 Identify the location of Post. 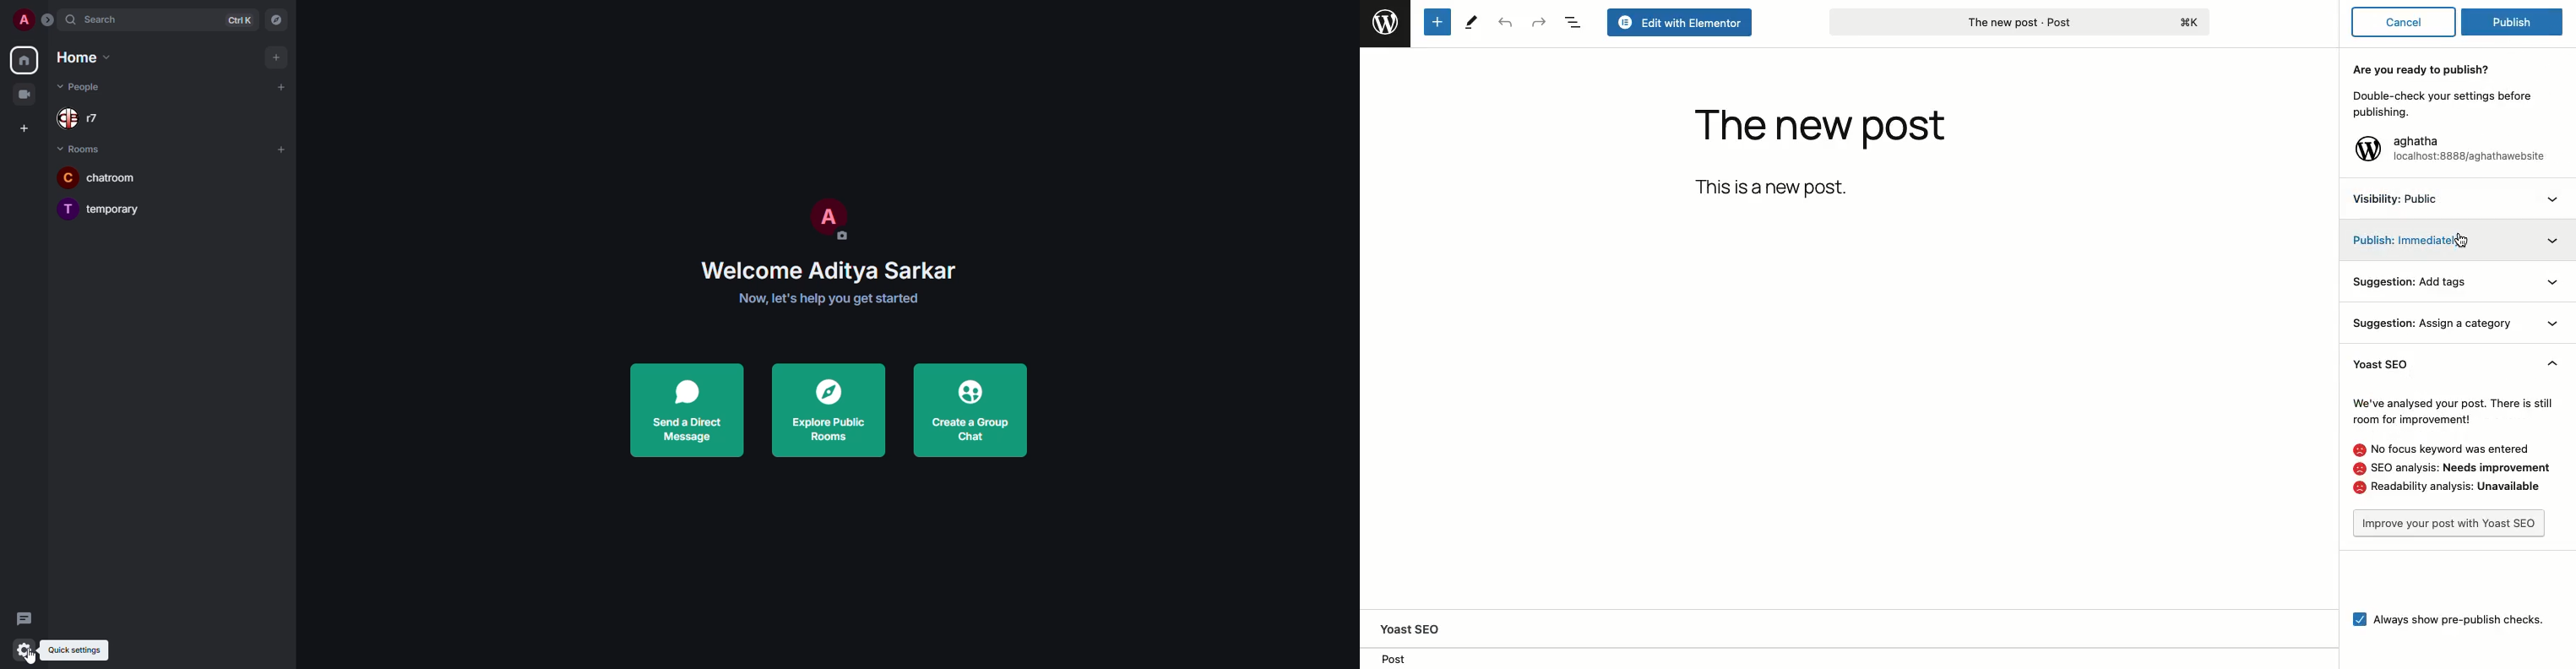
(1393, 658).